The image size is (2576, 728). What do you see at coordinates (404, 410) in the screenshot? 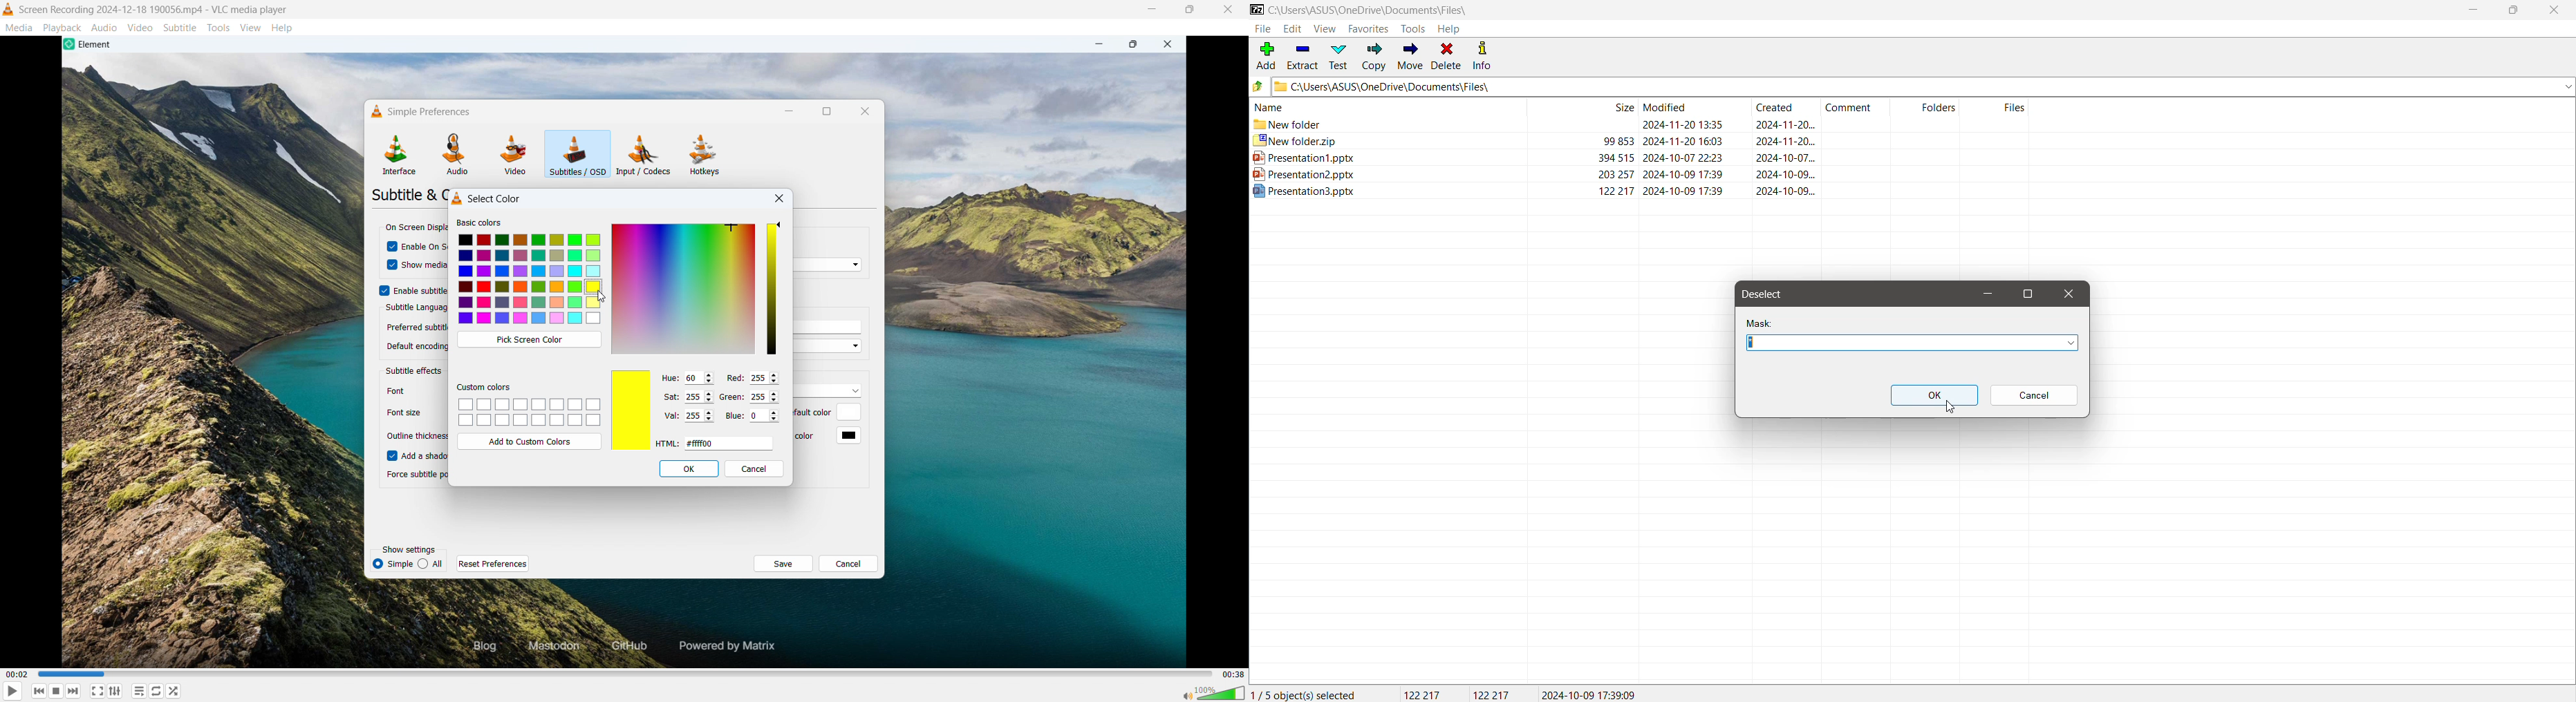
I see `` at bounding box center [404, 410].